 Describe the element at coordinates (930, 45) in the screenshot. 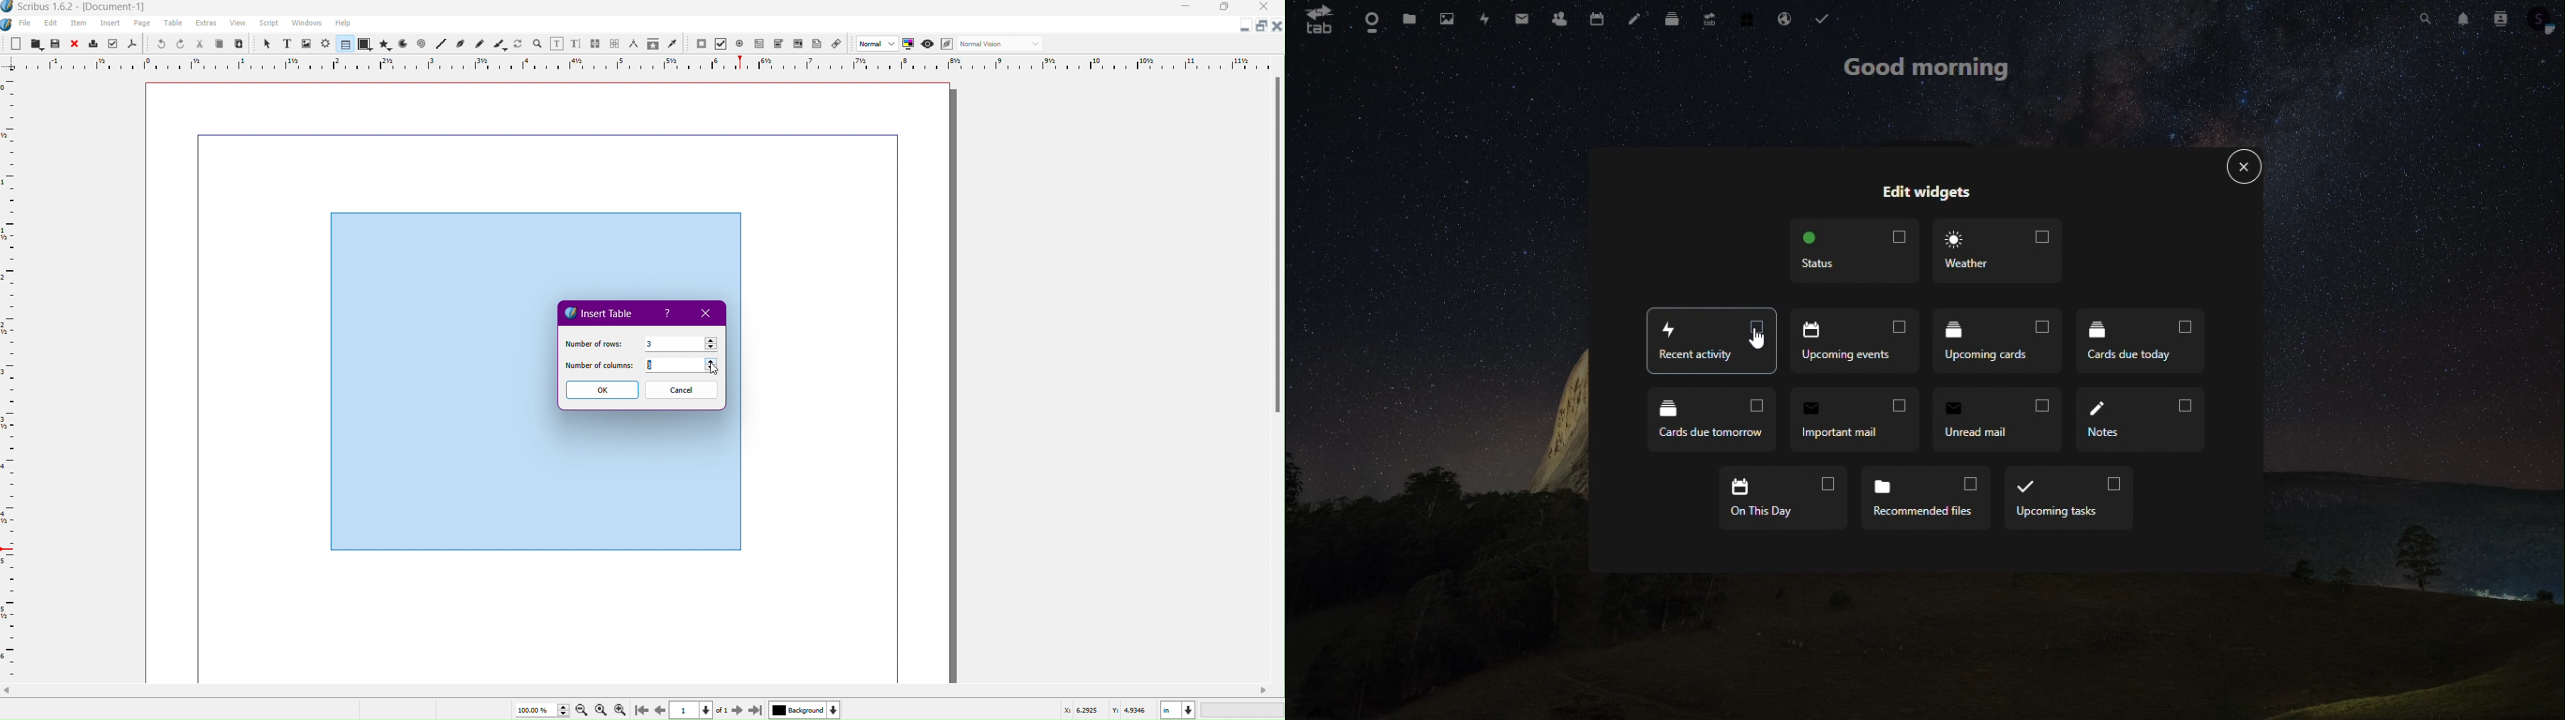

I see `Preview Mode` at that location.